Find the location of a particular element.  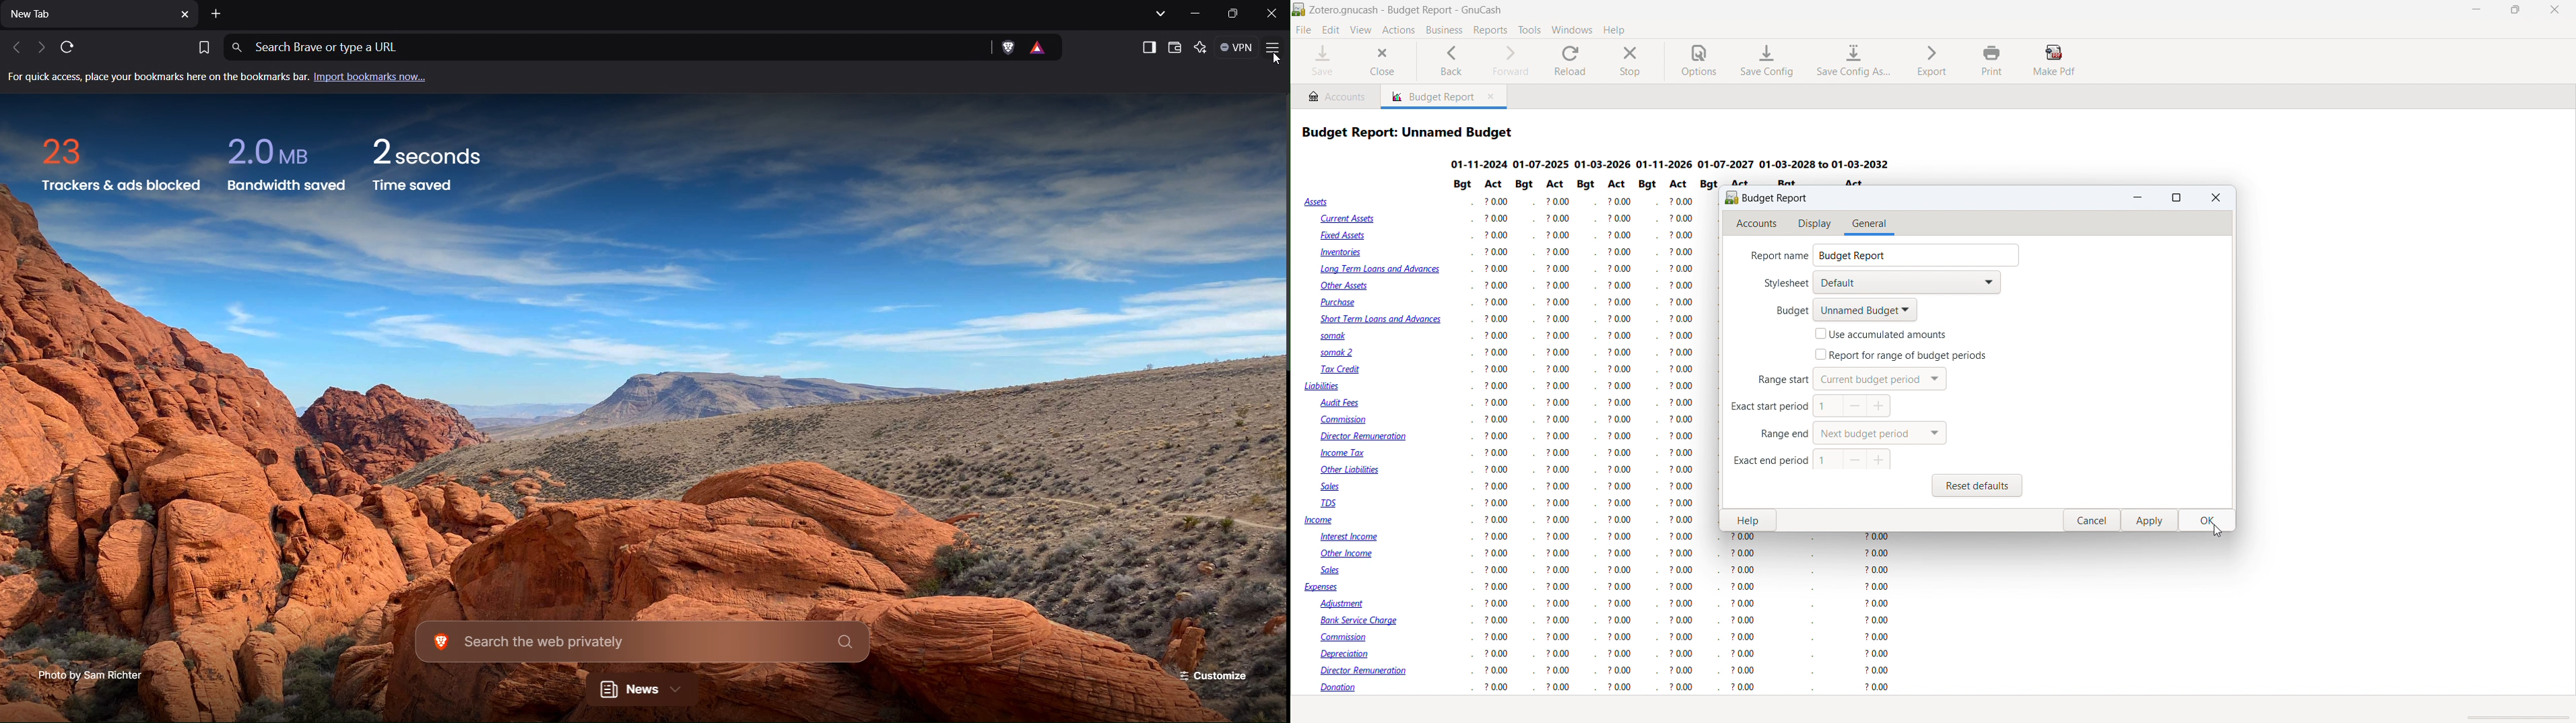

Assets is located at coordinates (1318, 202).